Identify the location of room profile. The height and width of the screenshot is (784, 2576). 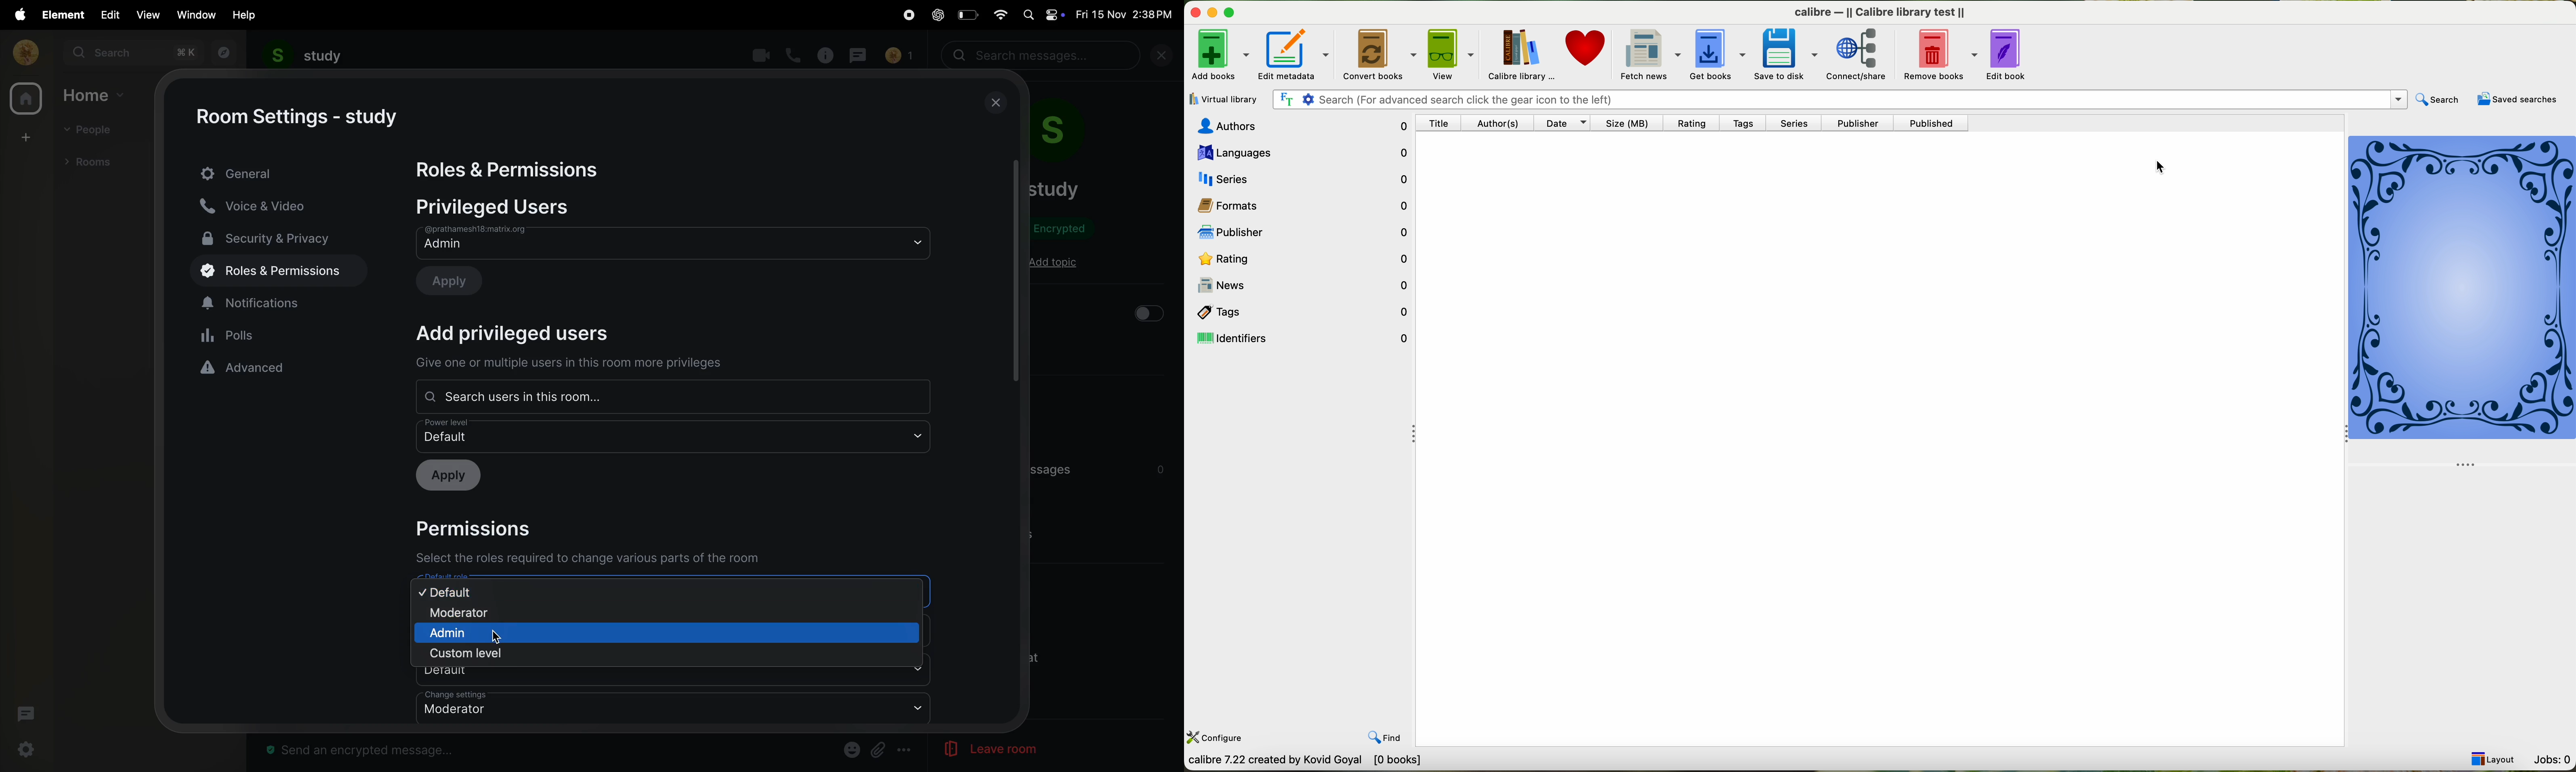
(1071, 134).